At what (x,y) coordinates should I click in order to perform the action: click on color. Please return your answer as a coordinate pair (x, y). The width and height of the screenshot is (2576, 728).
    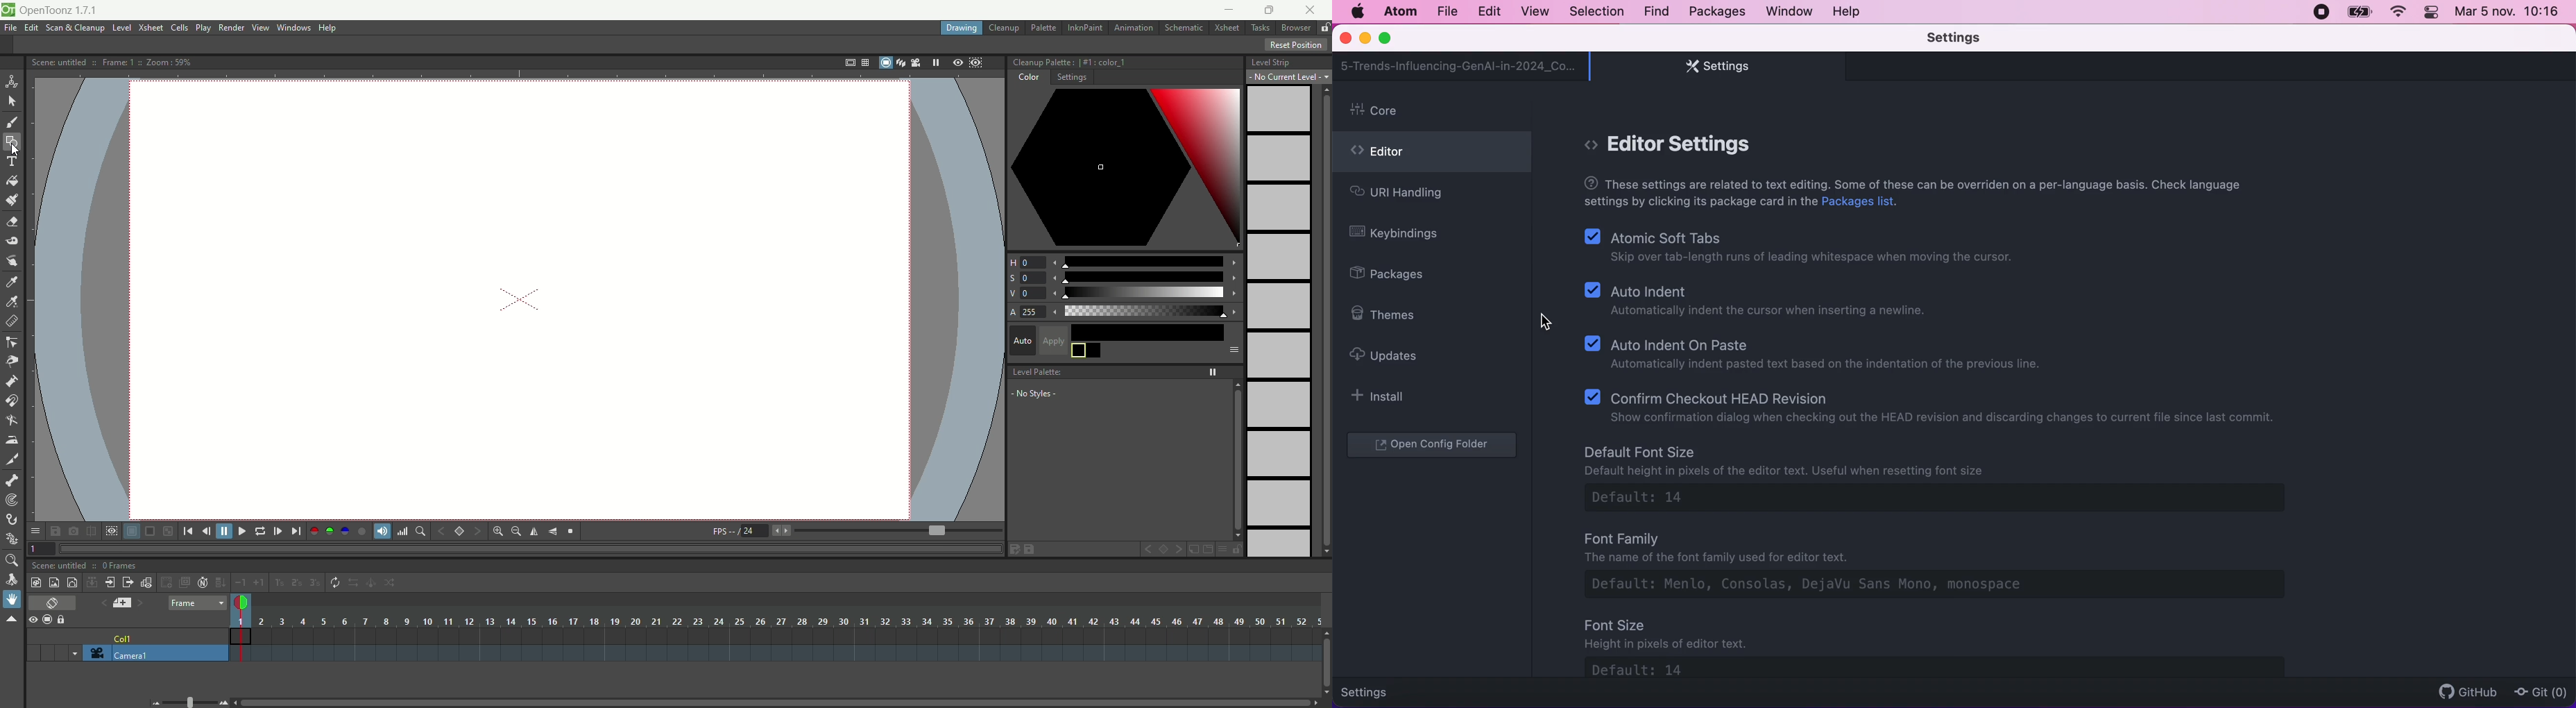
    Looking at the image, I should click on (1027, 79).